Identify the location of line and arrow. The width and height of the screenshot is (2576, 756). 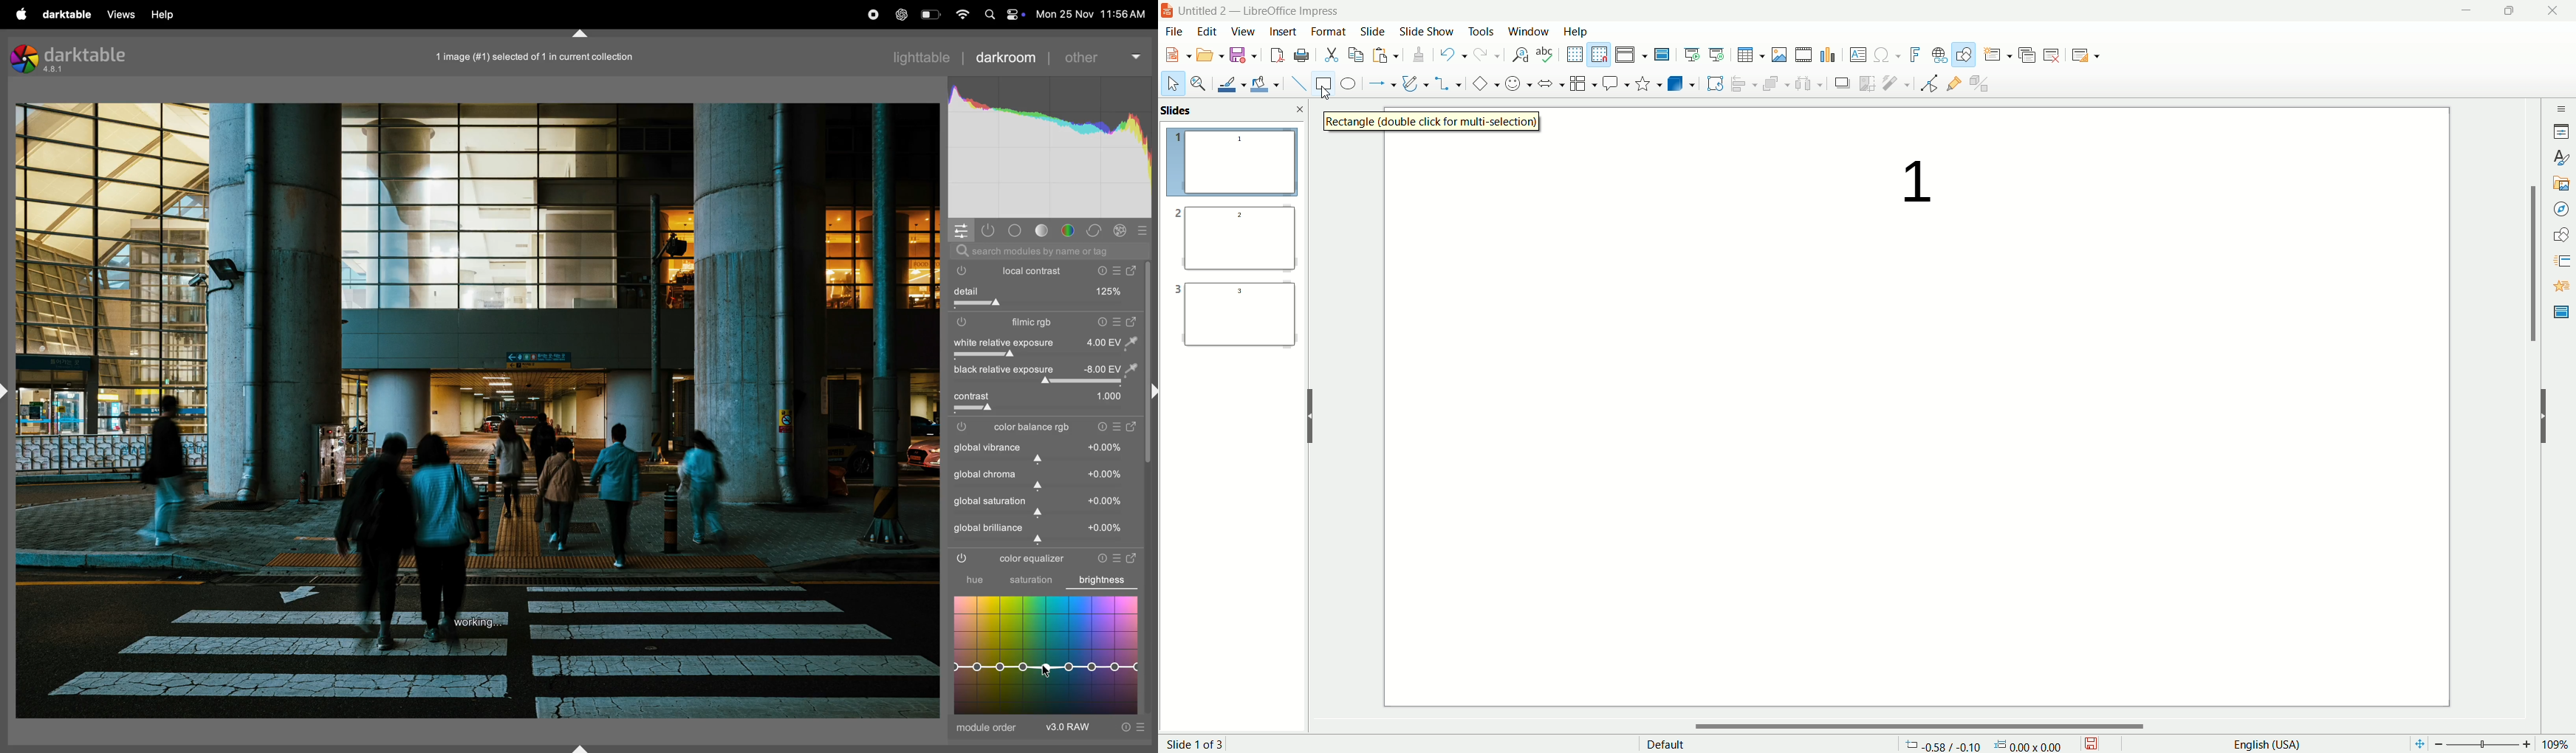
(1380, 84).